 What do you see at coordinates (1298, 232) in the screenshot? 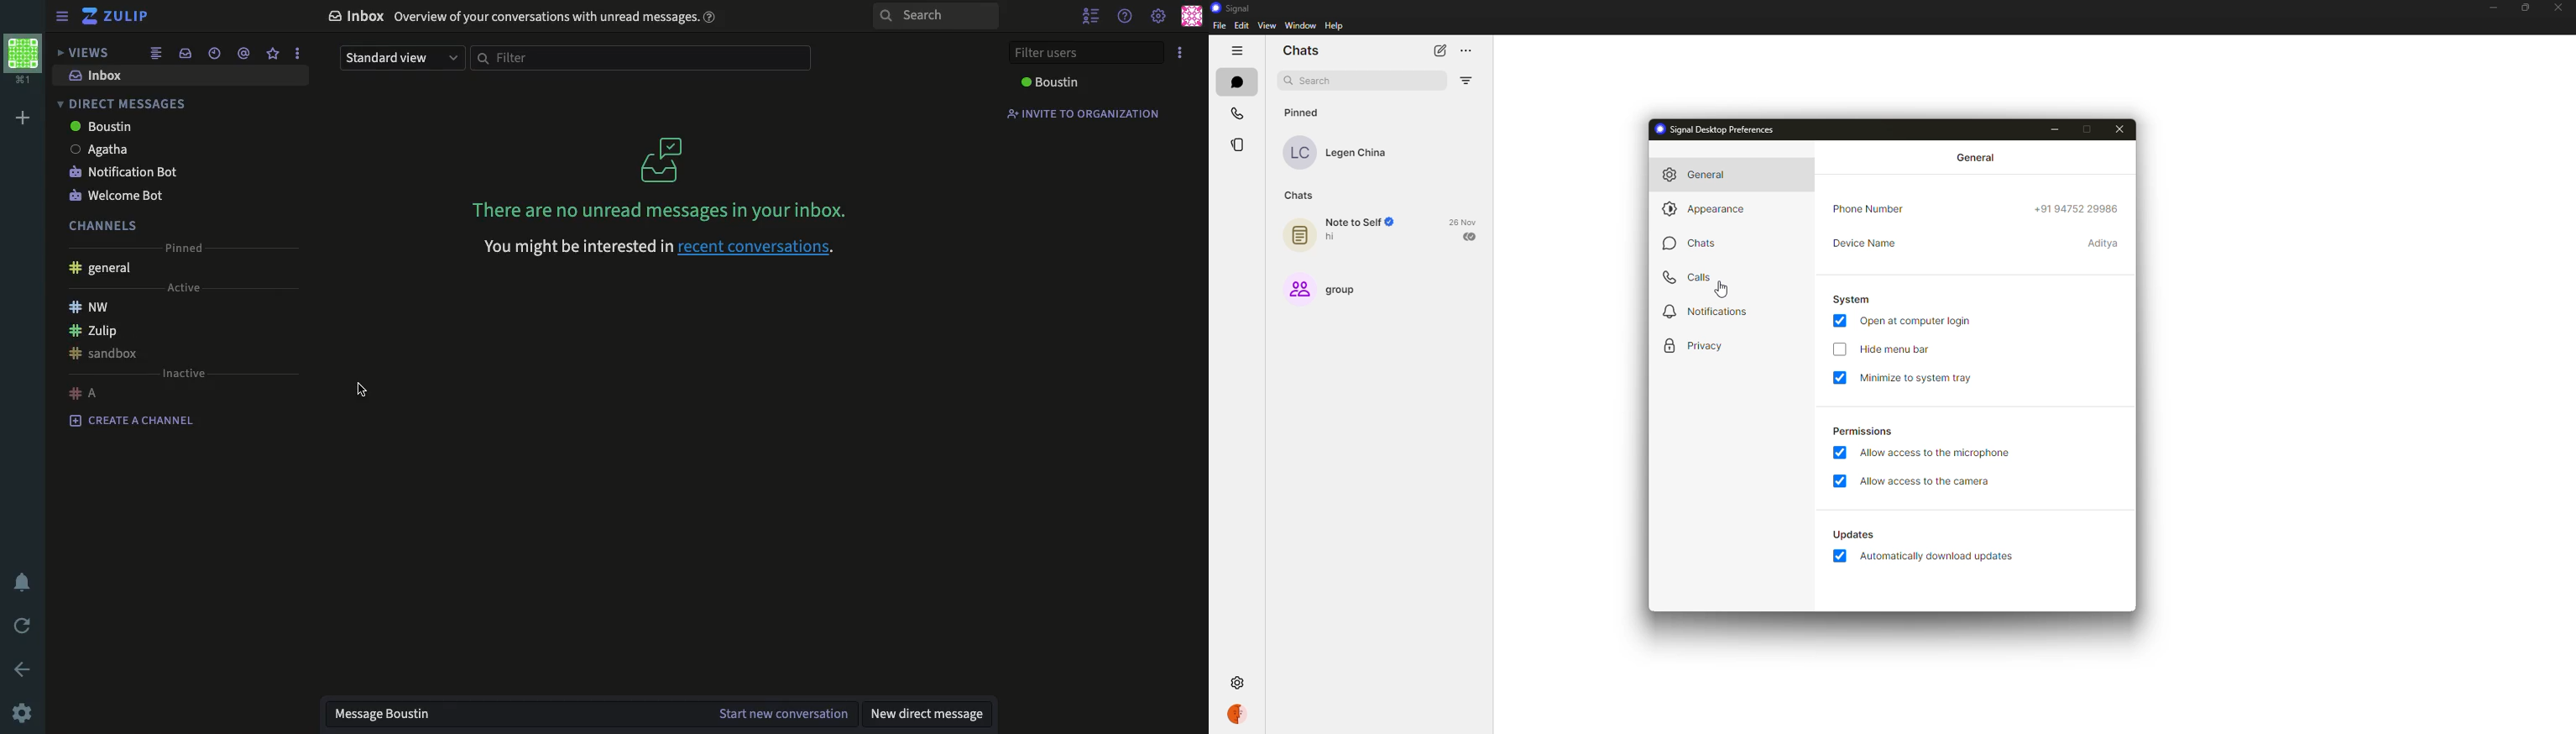
I see `Note icon` at bounding box center [1298, 232].